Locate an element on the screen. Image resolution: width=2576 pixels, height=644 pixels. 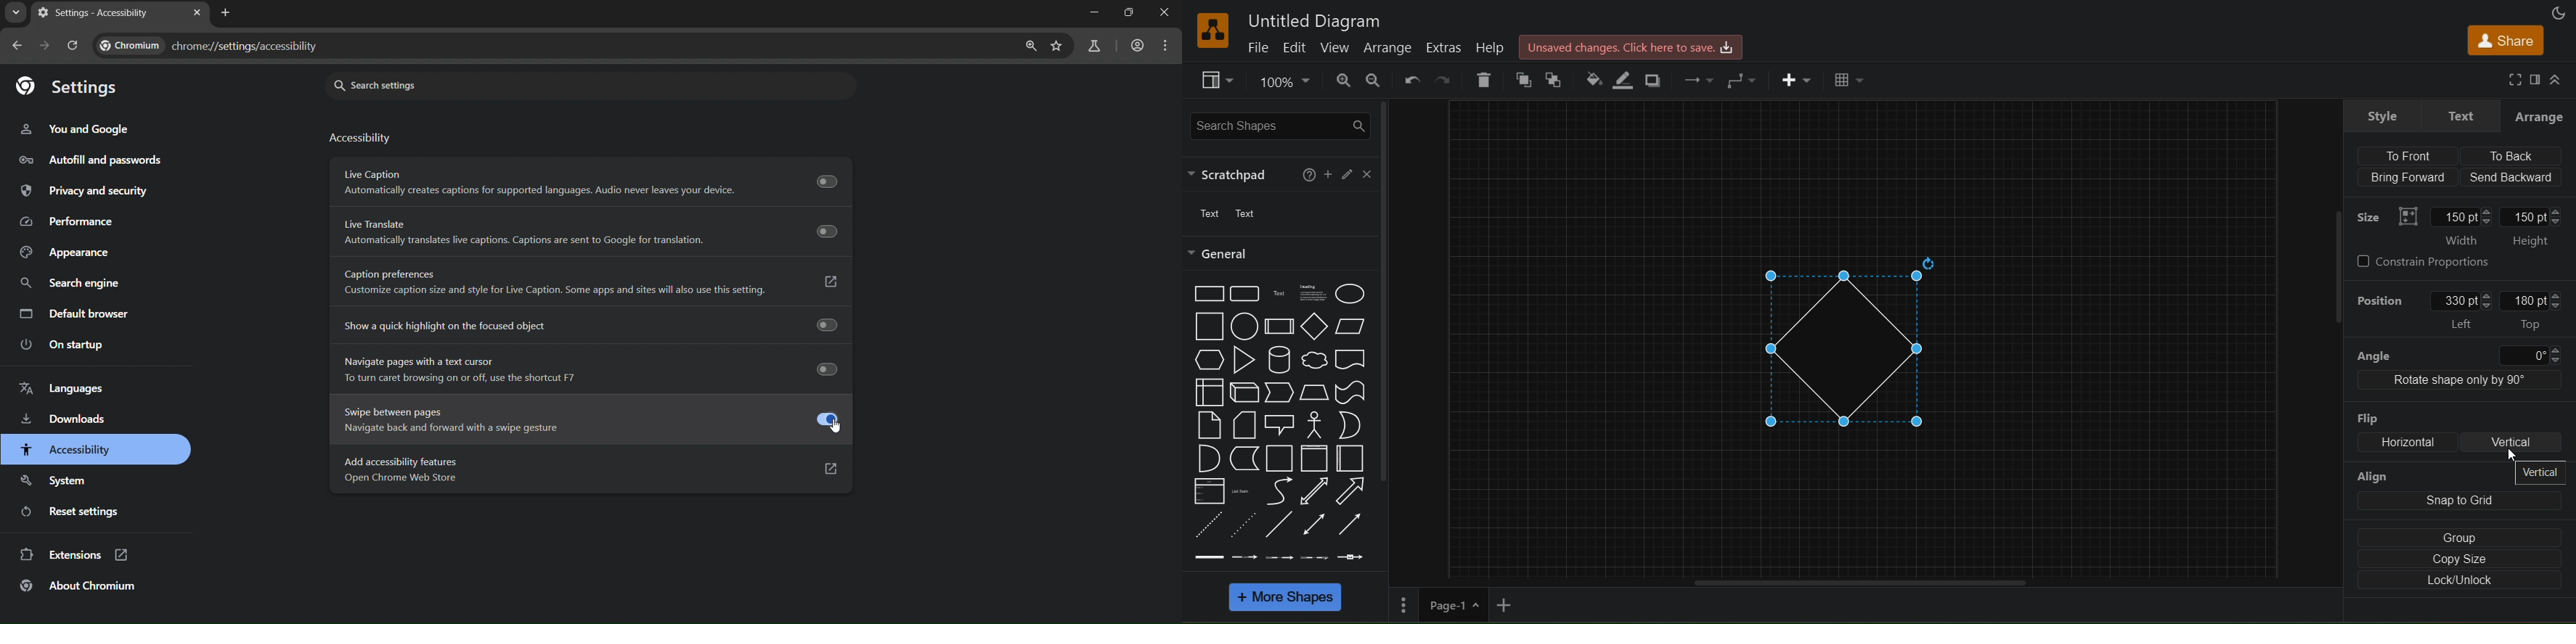
cube is located at coordinates (1243, 392).